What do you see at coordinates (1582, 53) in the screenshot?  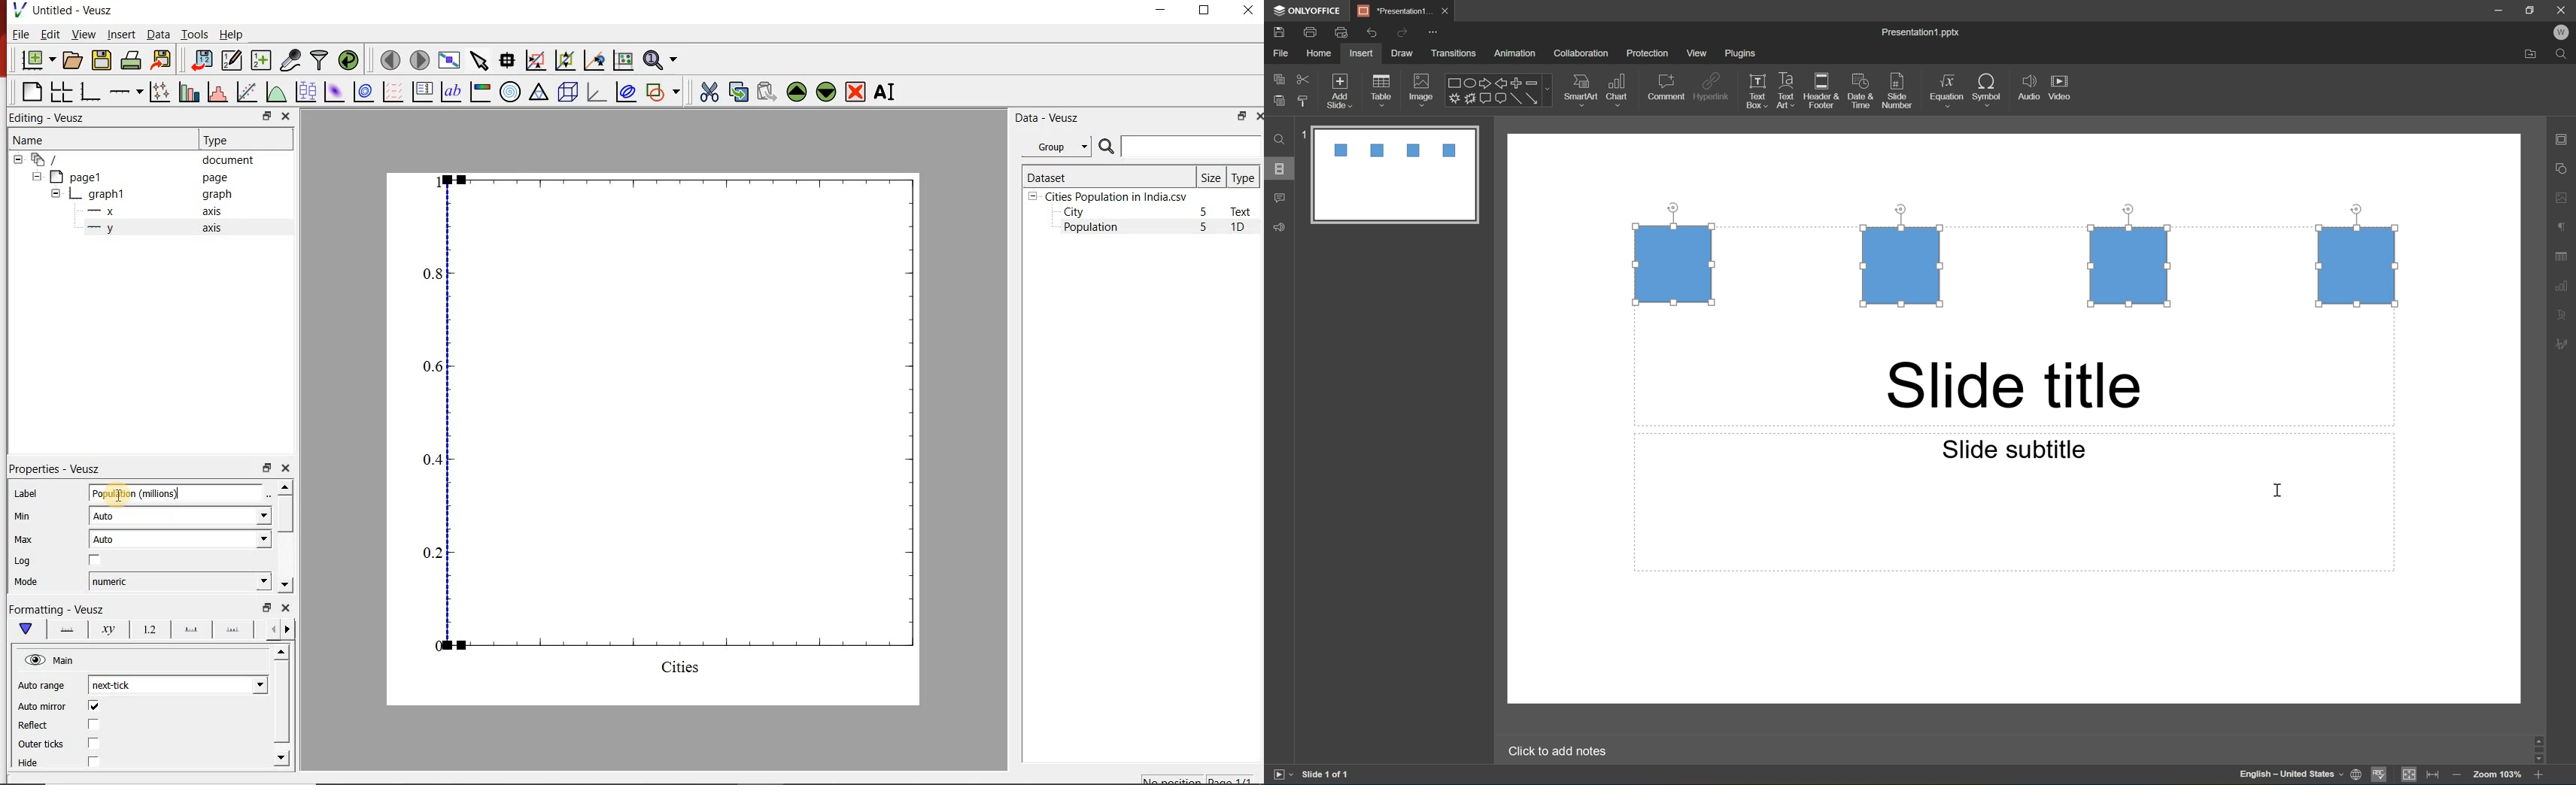 I see `collaboration` at bounding box center [1582, 53].